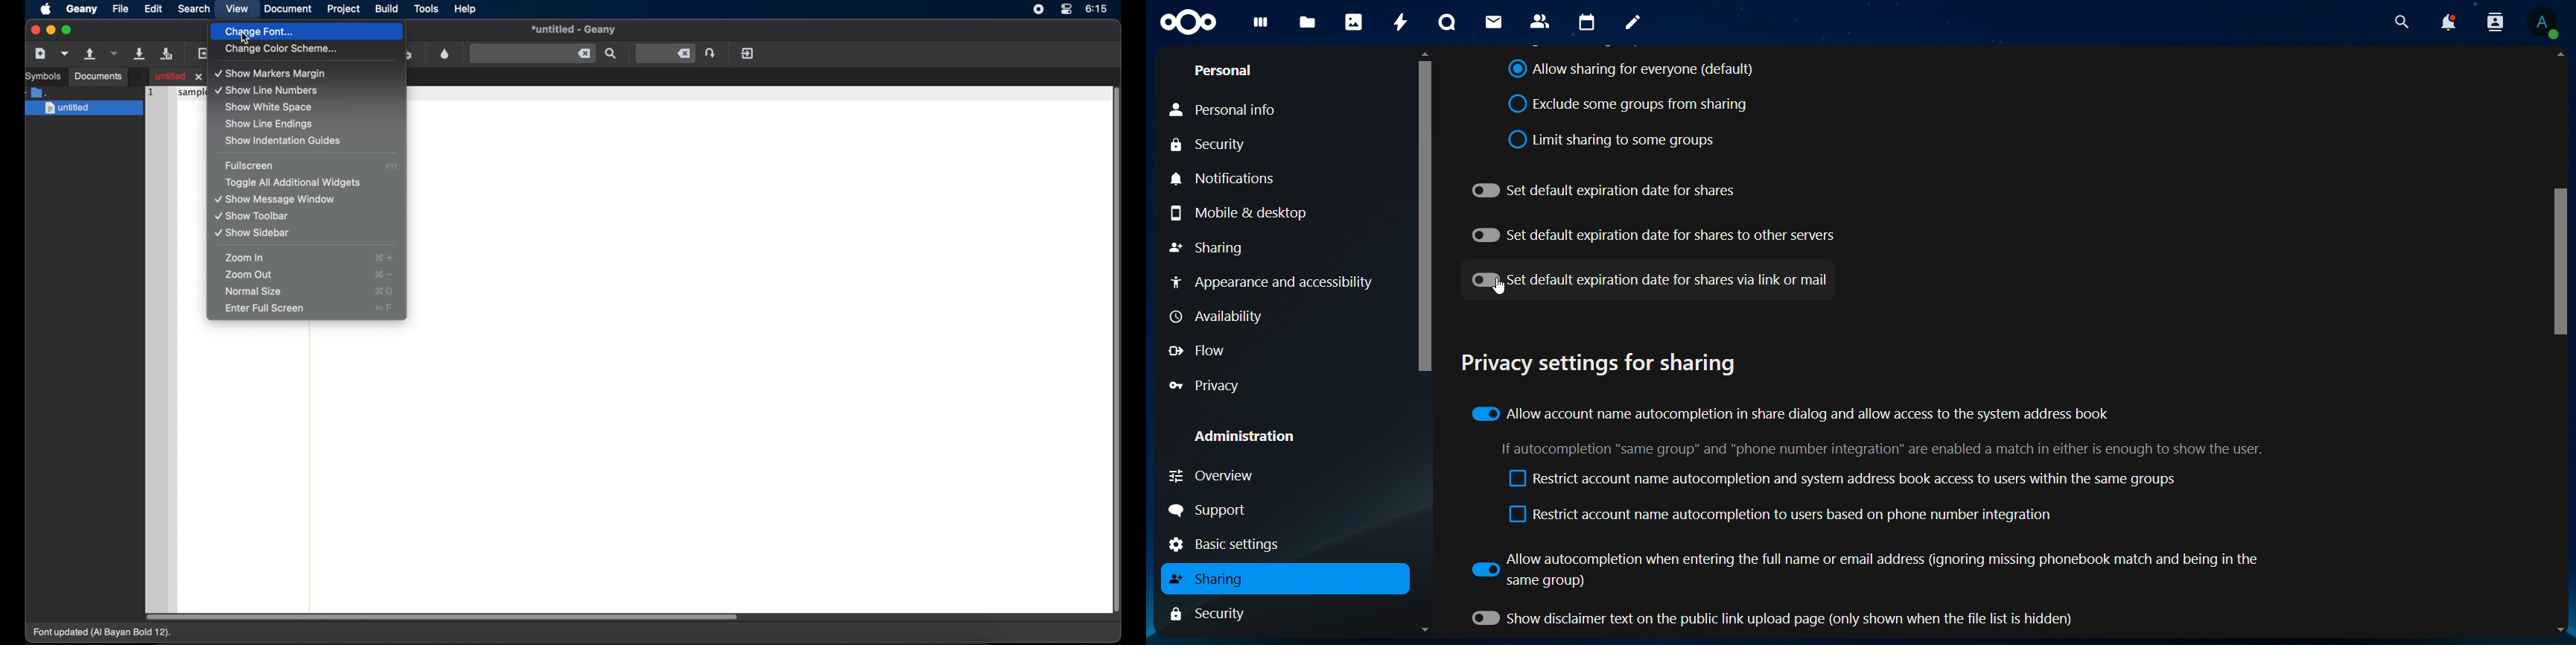 This screenshot has height=672, width=2576. Describe the element at coordinates (1228, 110) in the screenshot. I see `personal info` at that location.